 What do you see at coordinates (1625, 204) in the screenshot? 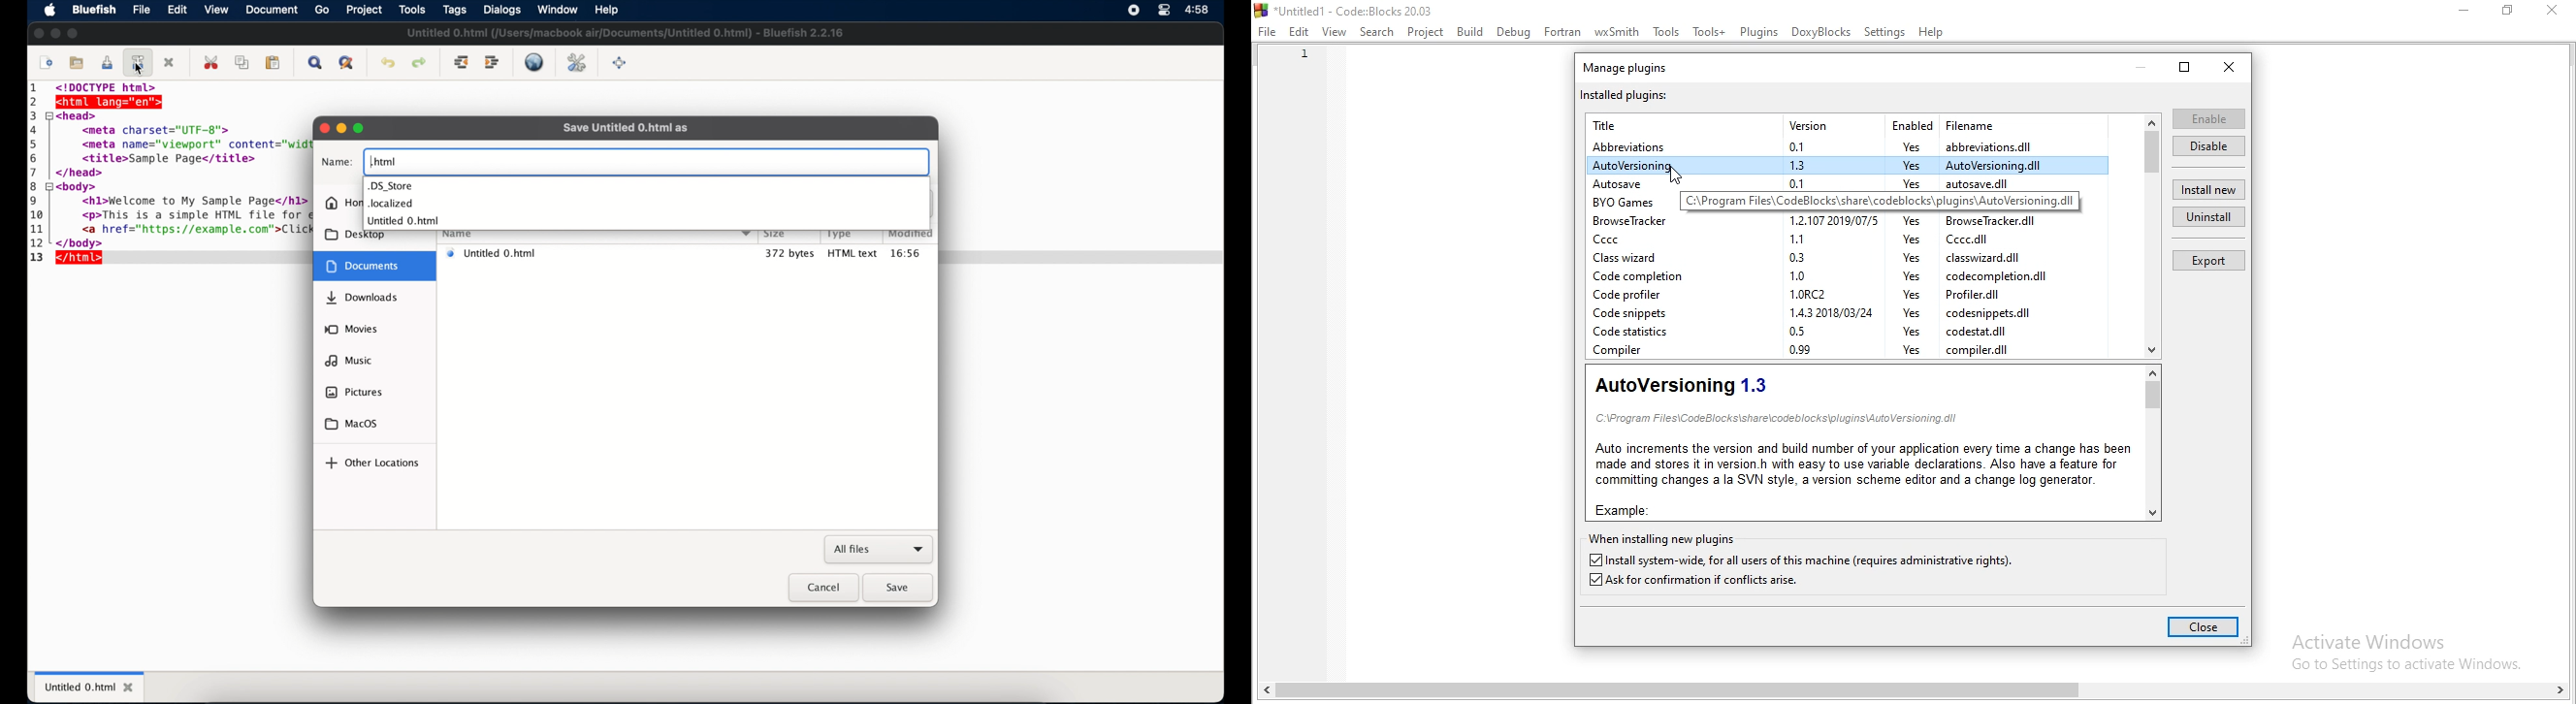
I see `BYO Games` at bounding box center [1625, 204].